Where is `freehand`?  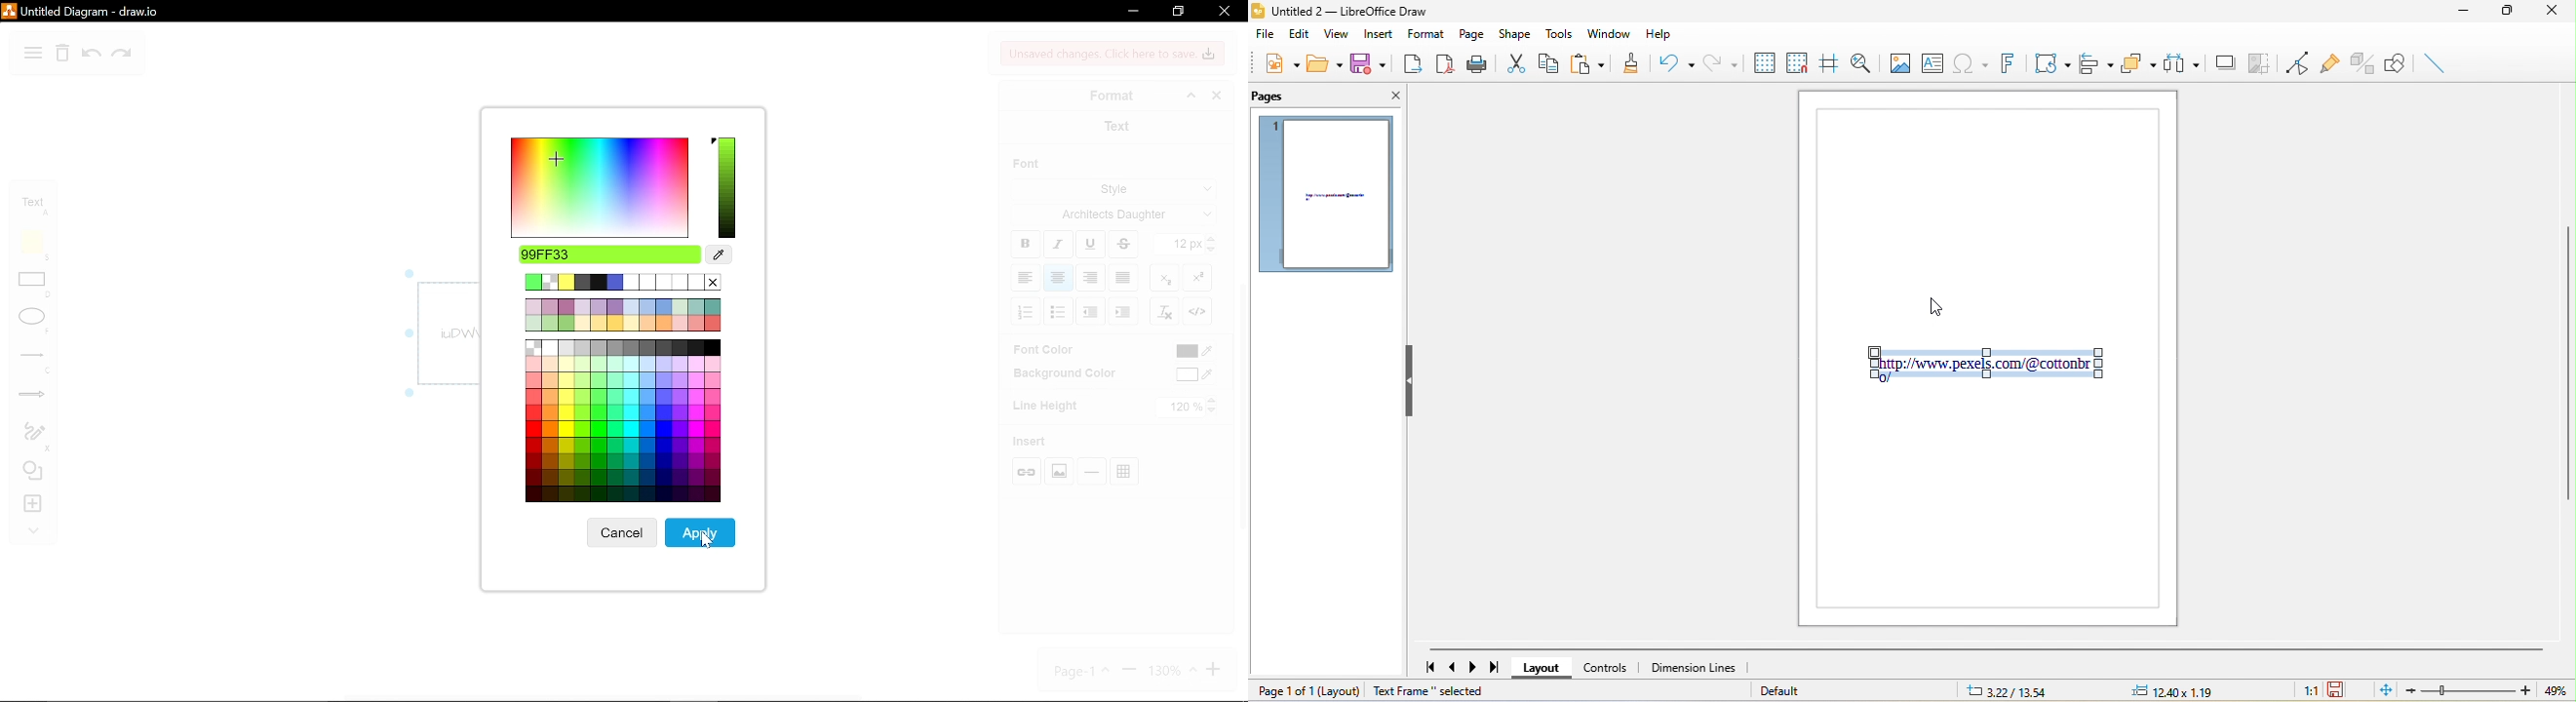
freehand is located at coordinates (30, 435).